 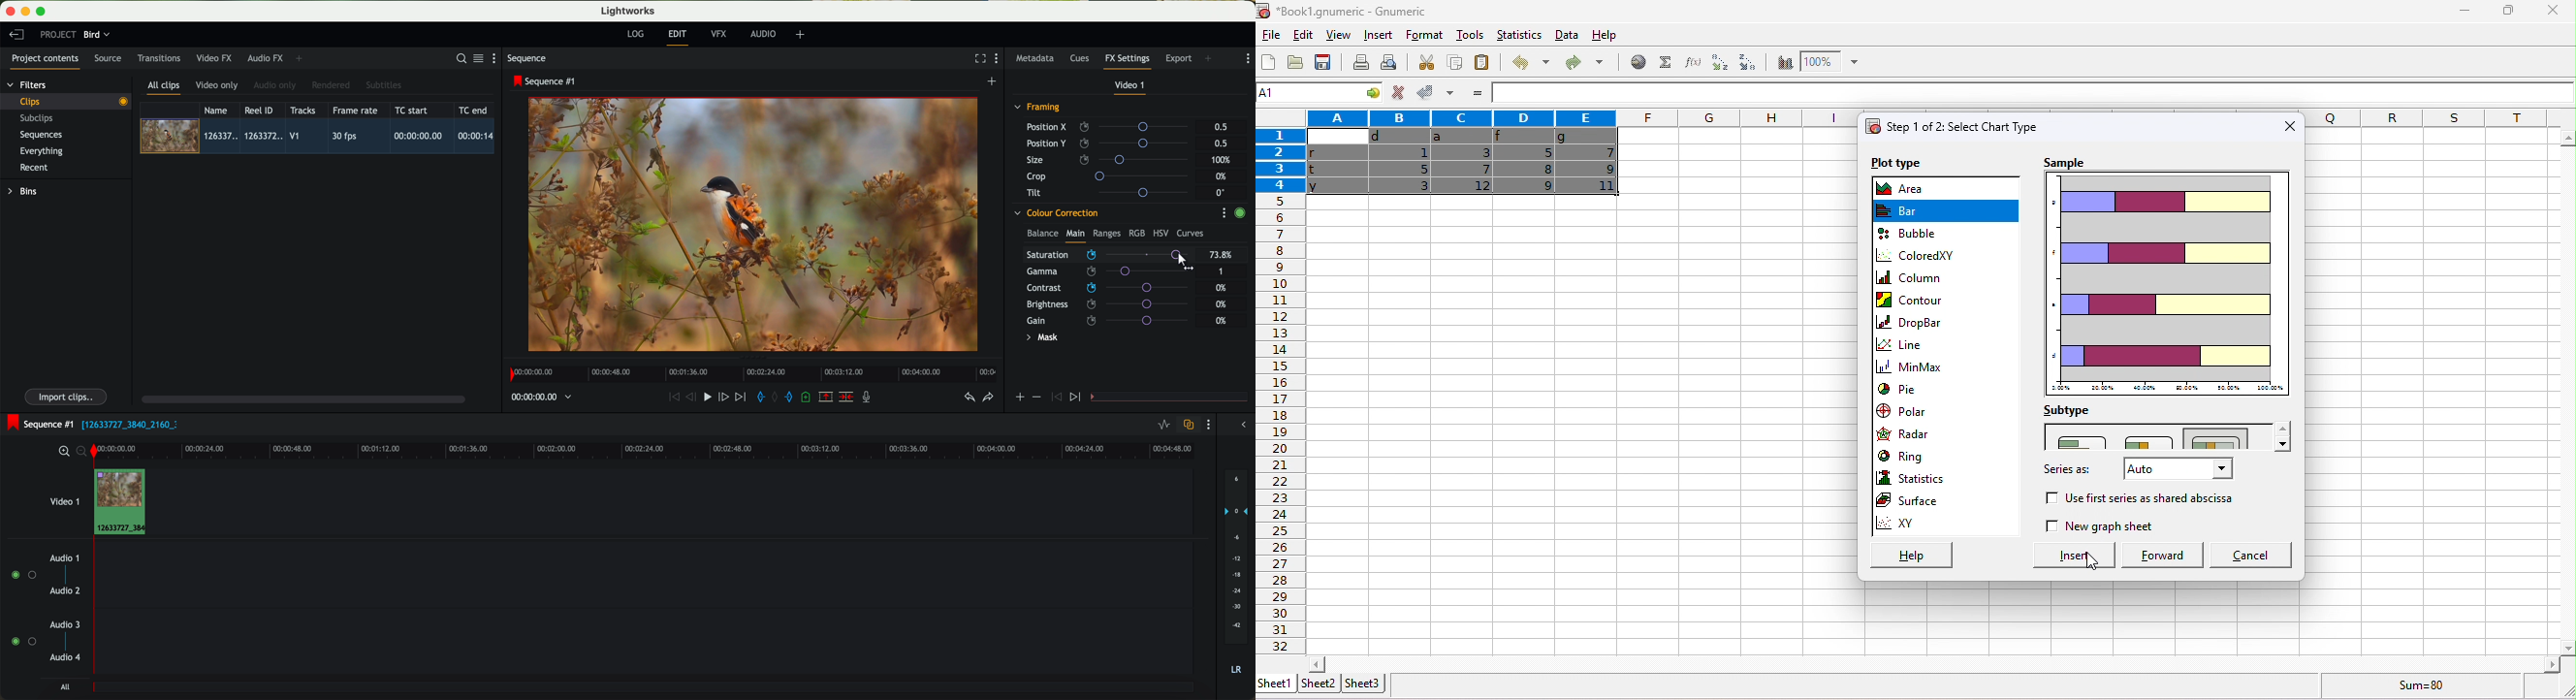 What do you see at coordinates (58, 34) in the screenshot?
I see `project` at bounding box center [58, 34].